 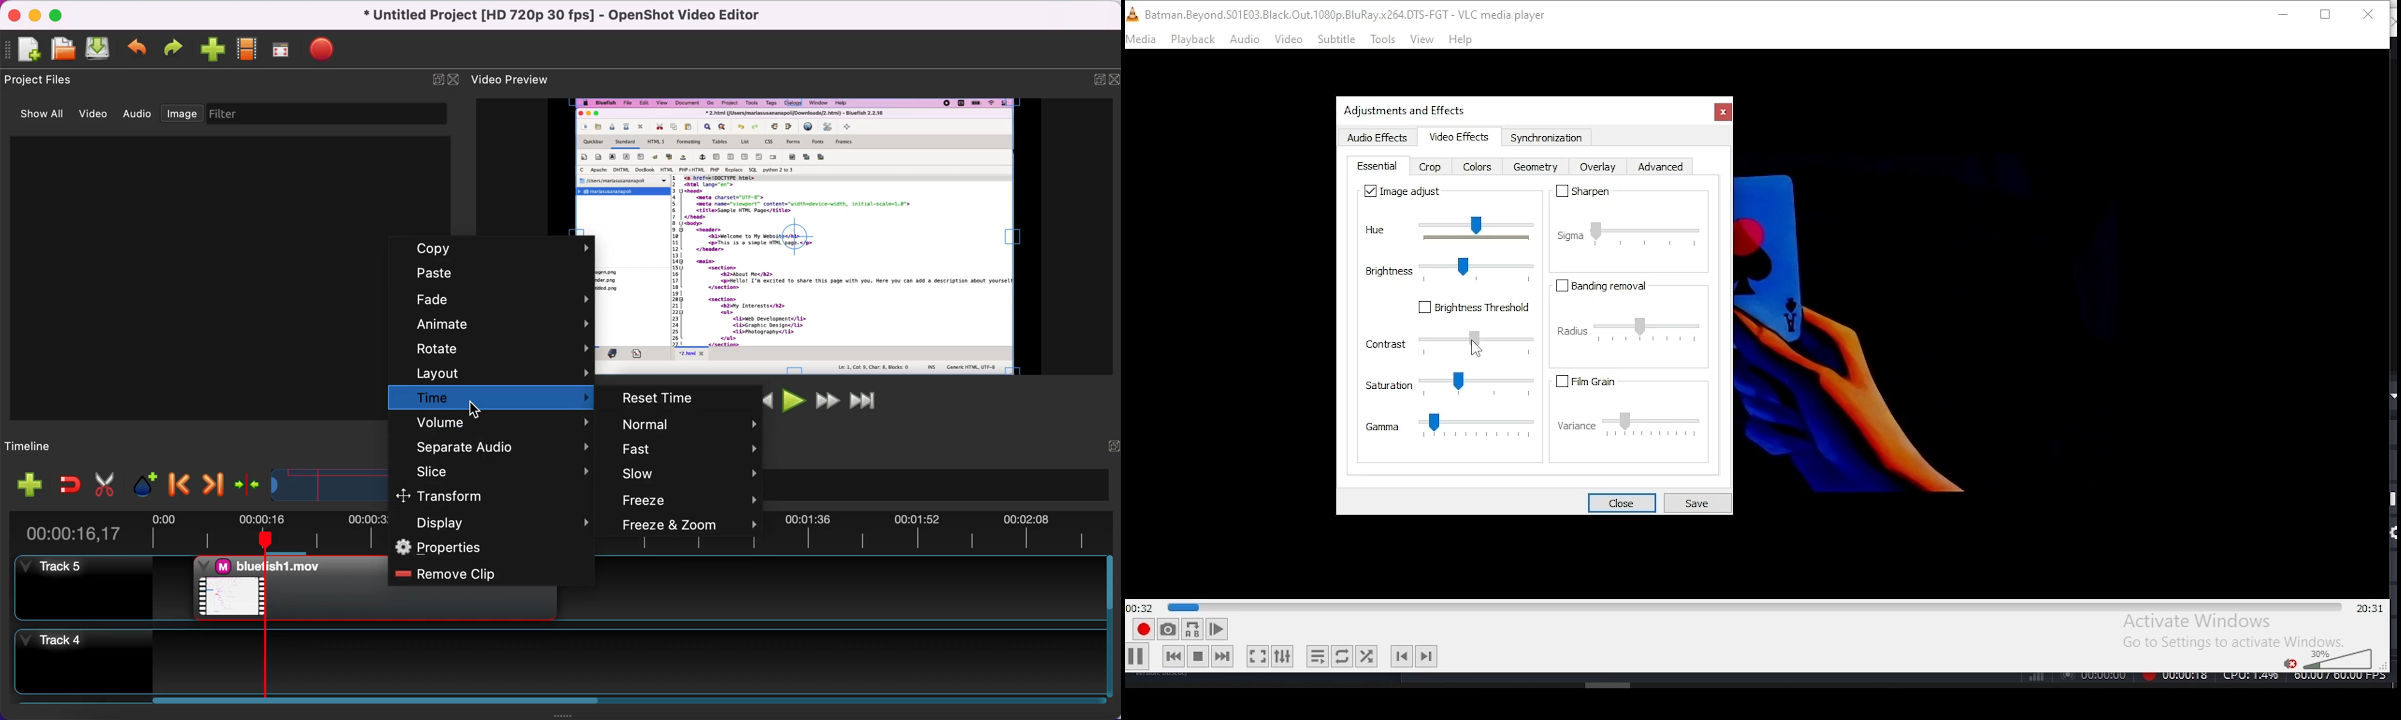 I want to click on video, so click(x=1289, y=40).